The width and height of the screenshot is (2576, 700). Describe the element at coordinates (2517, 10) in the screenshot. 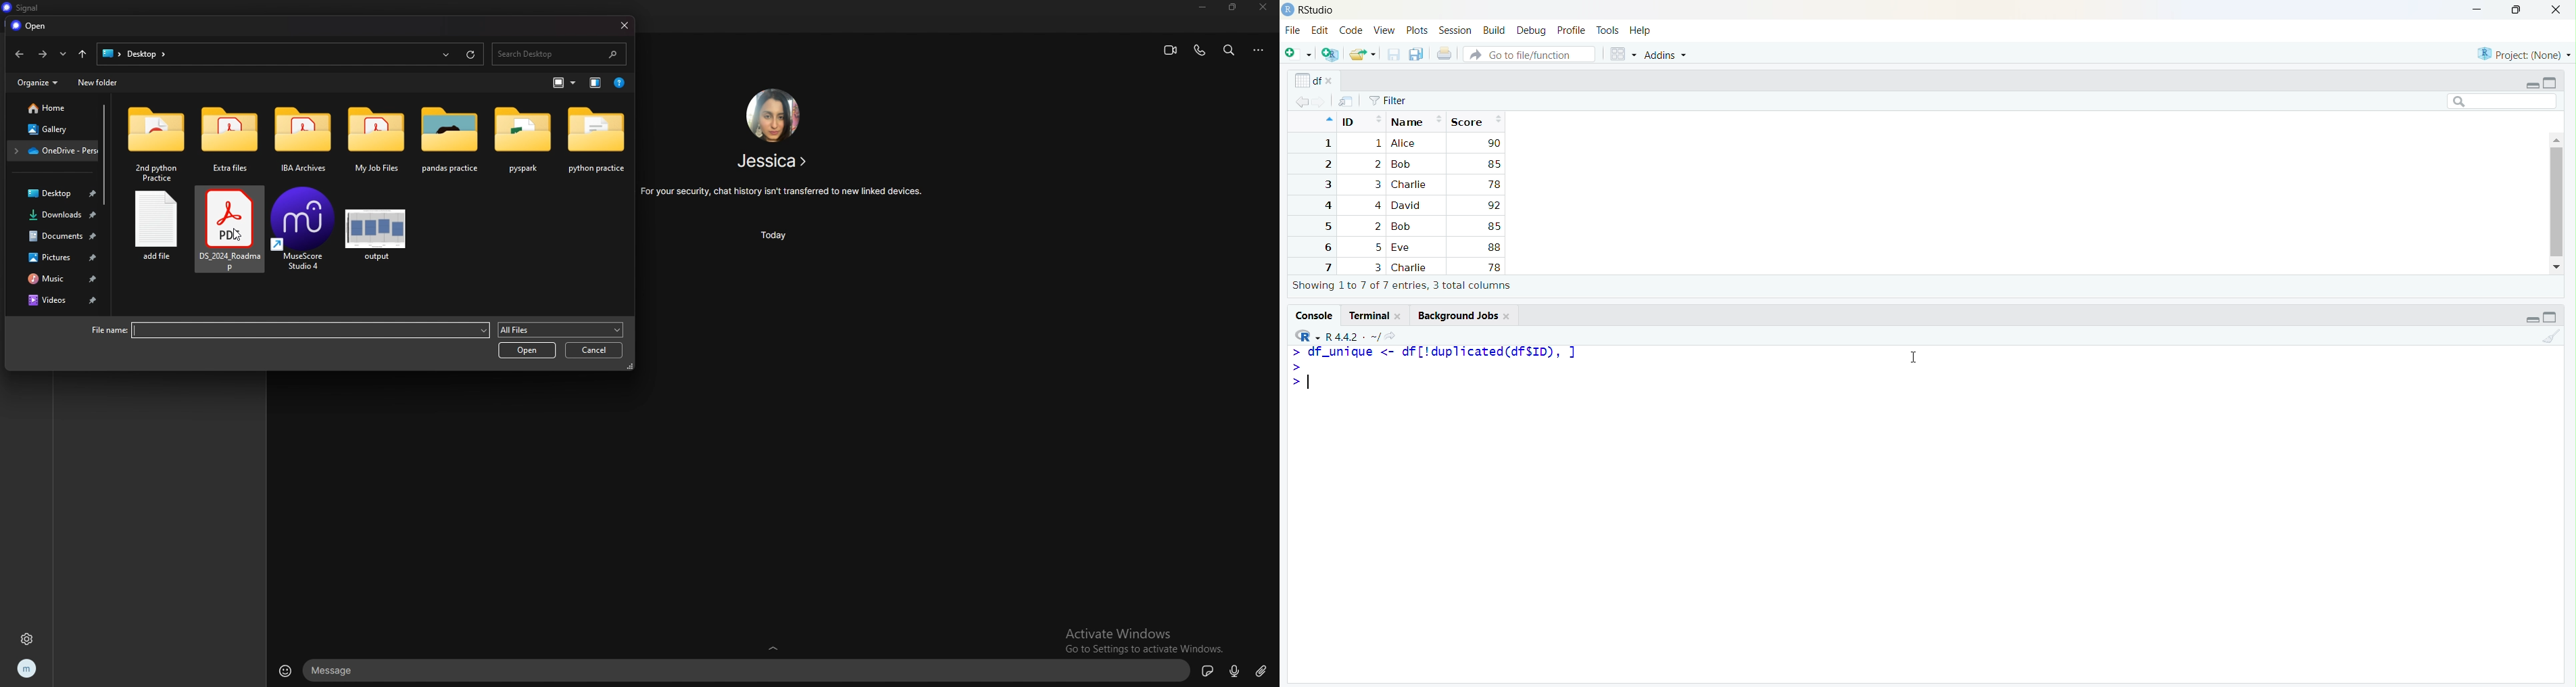

I see `resize` at that location.